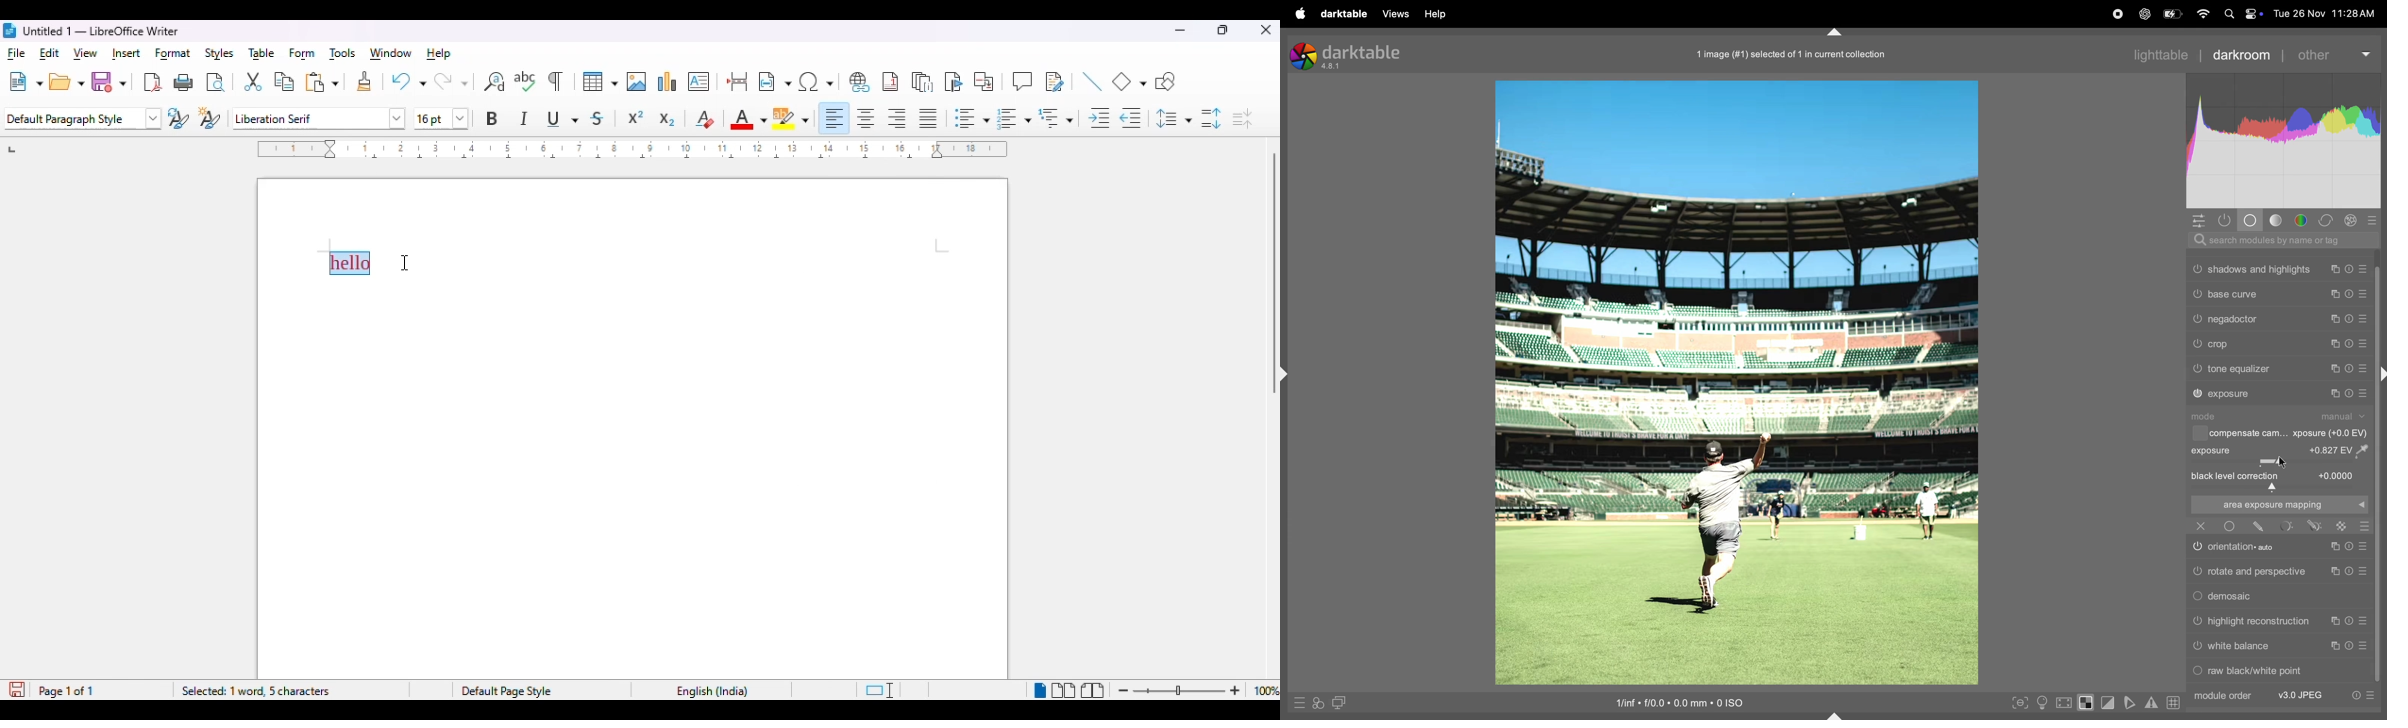 This screenshot has width=2408, height=728. I want to click on toggle print preview, so click(216, 84).